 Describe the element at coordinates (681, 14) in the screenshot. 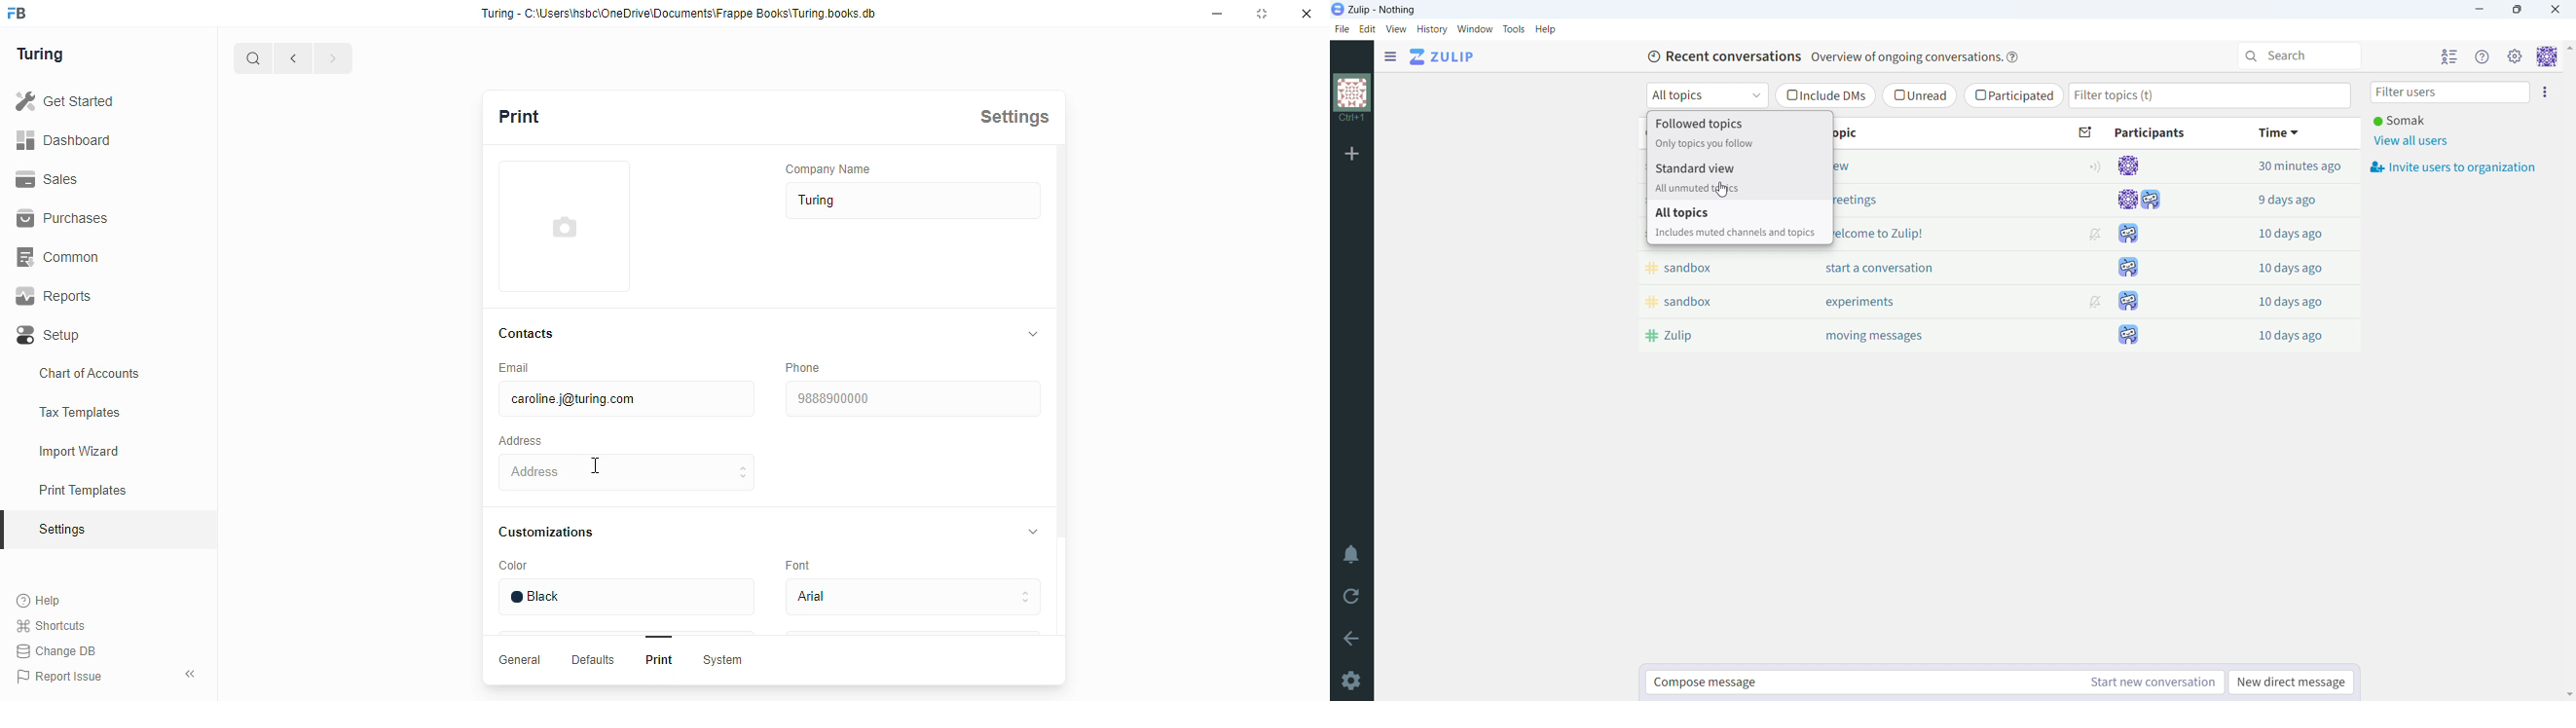

I see `Turing - C:\Users\hshc\OneDrive\Documents\Frappe Books\Turing.books.db` at that location.